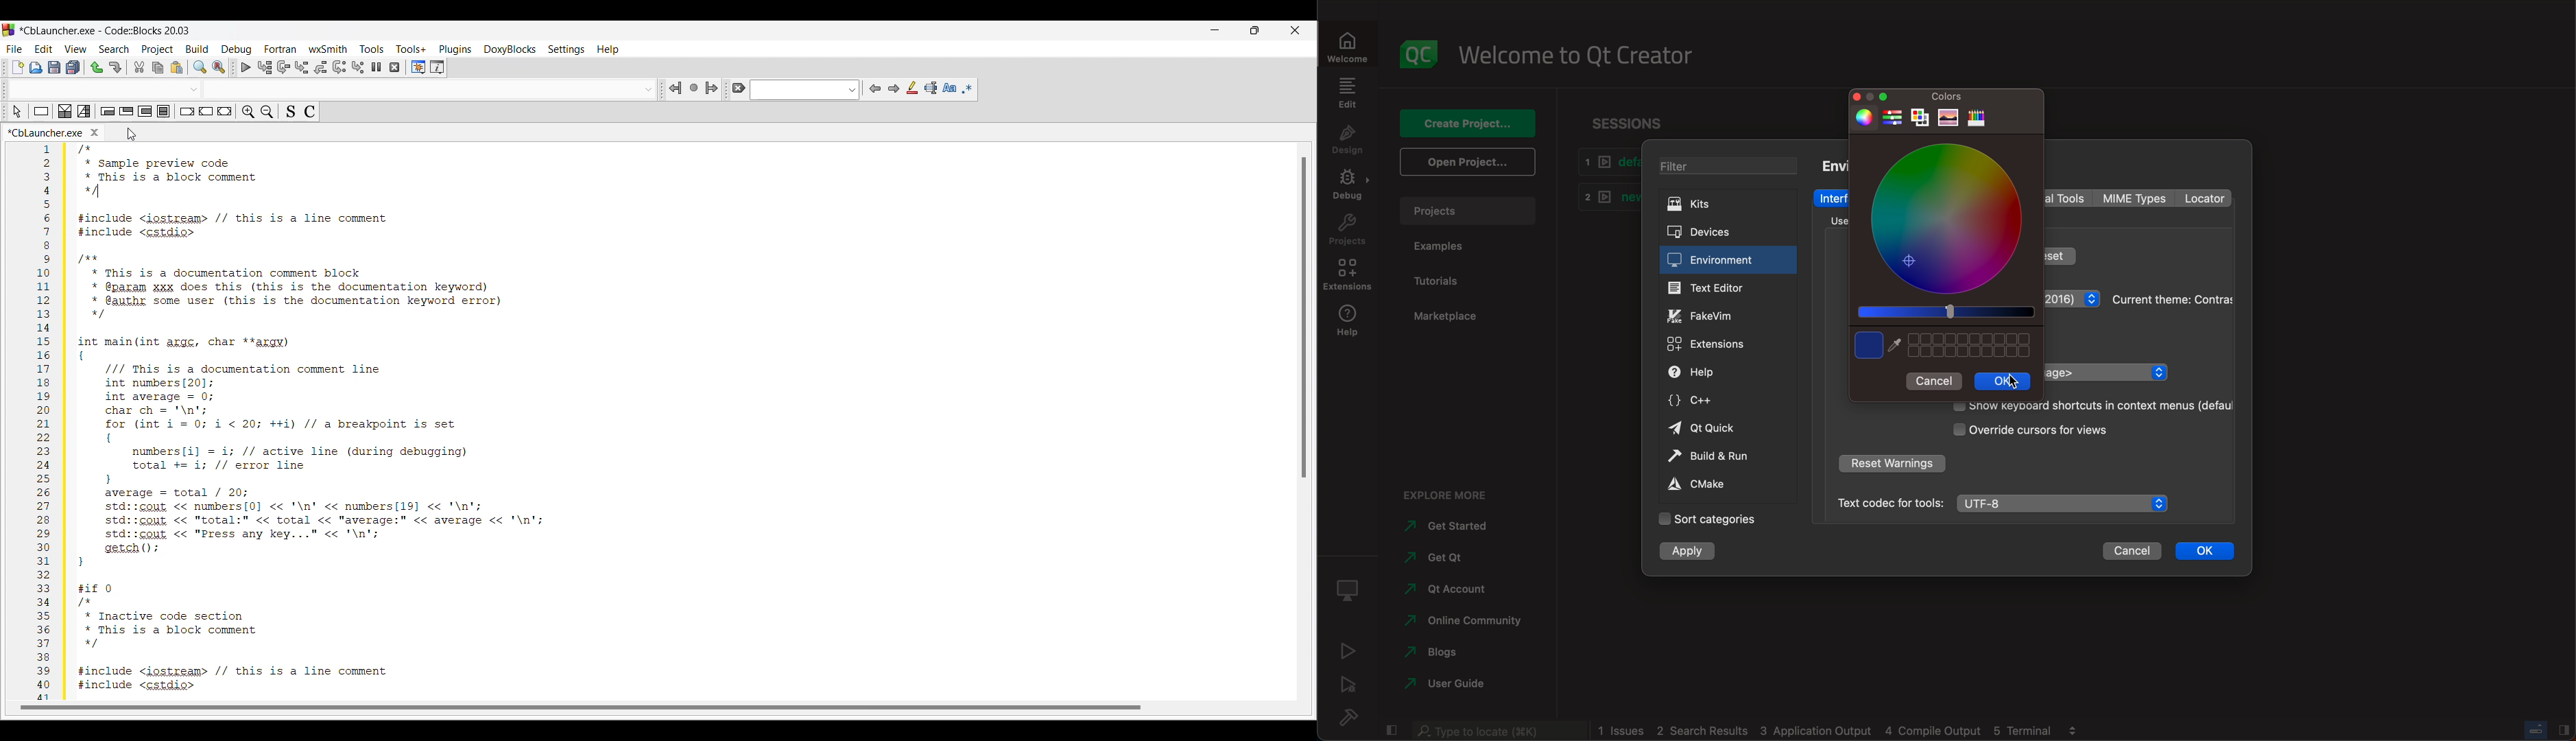  I want to click on get, so click(1443, 555).